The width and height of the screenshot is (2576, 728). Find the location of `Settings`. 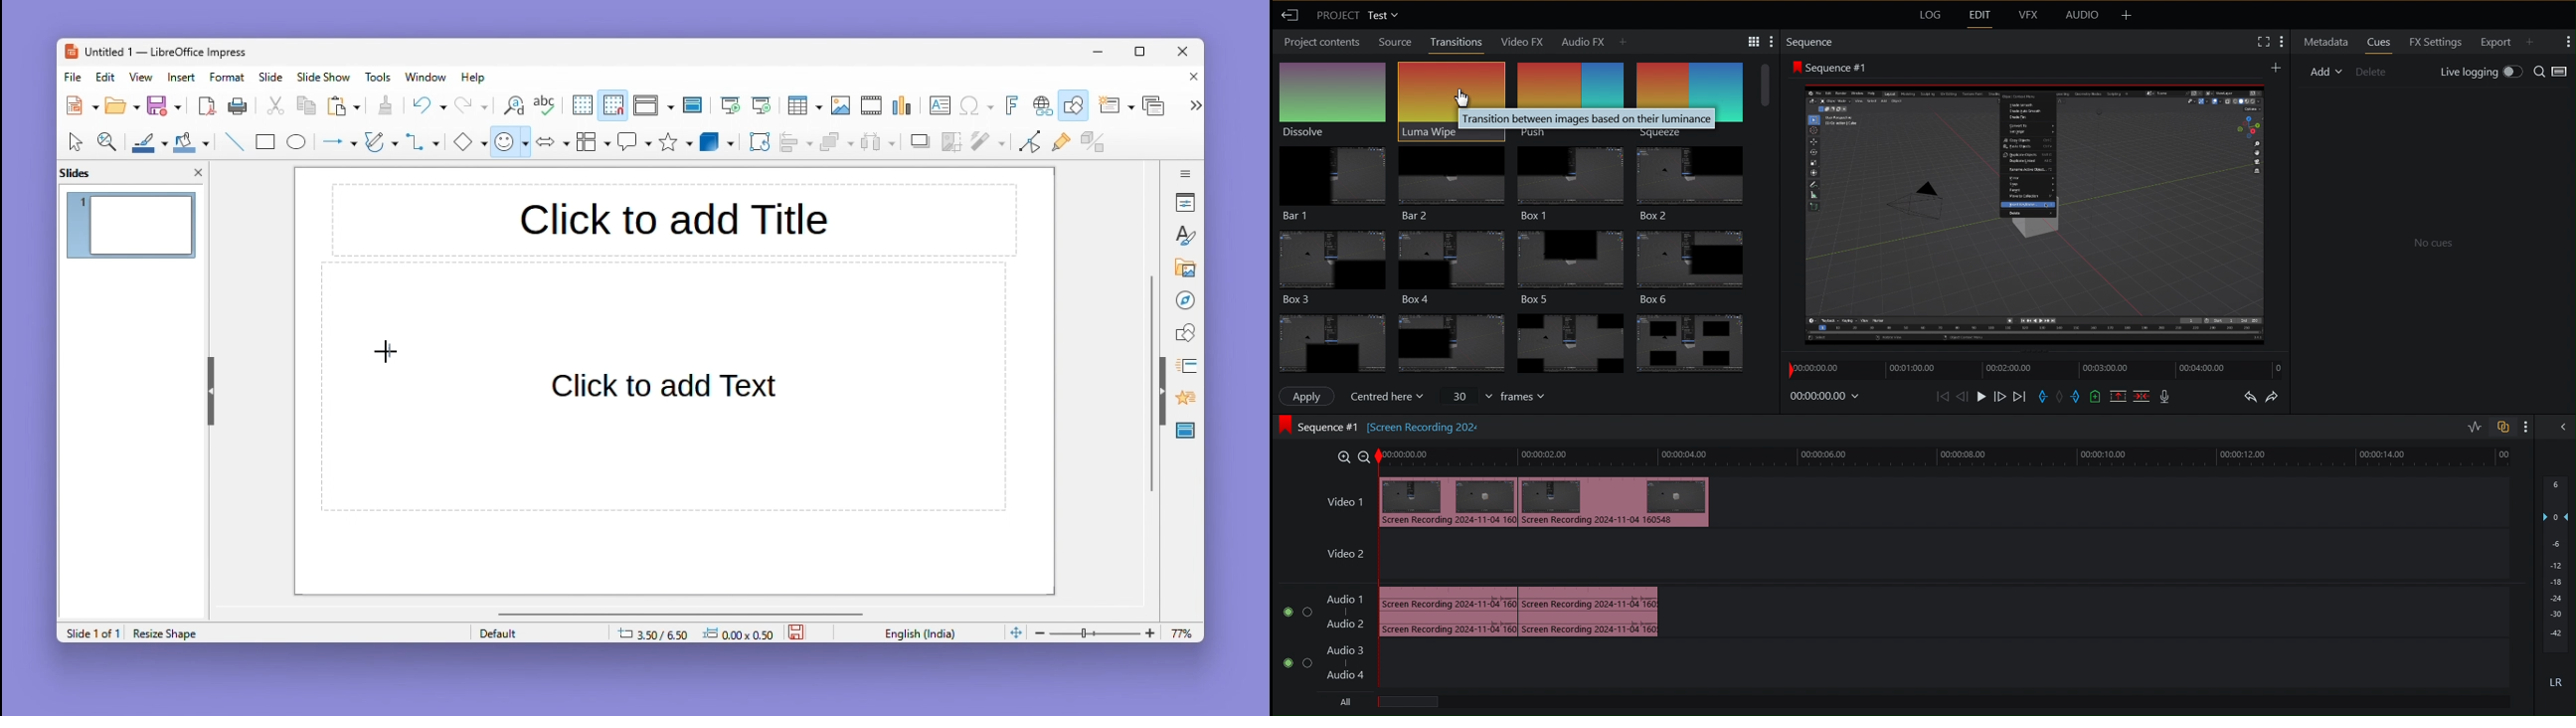

Settings is located at coordinates (2270, 42).